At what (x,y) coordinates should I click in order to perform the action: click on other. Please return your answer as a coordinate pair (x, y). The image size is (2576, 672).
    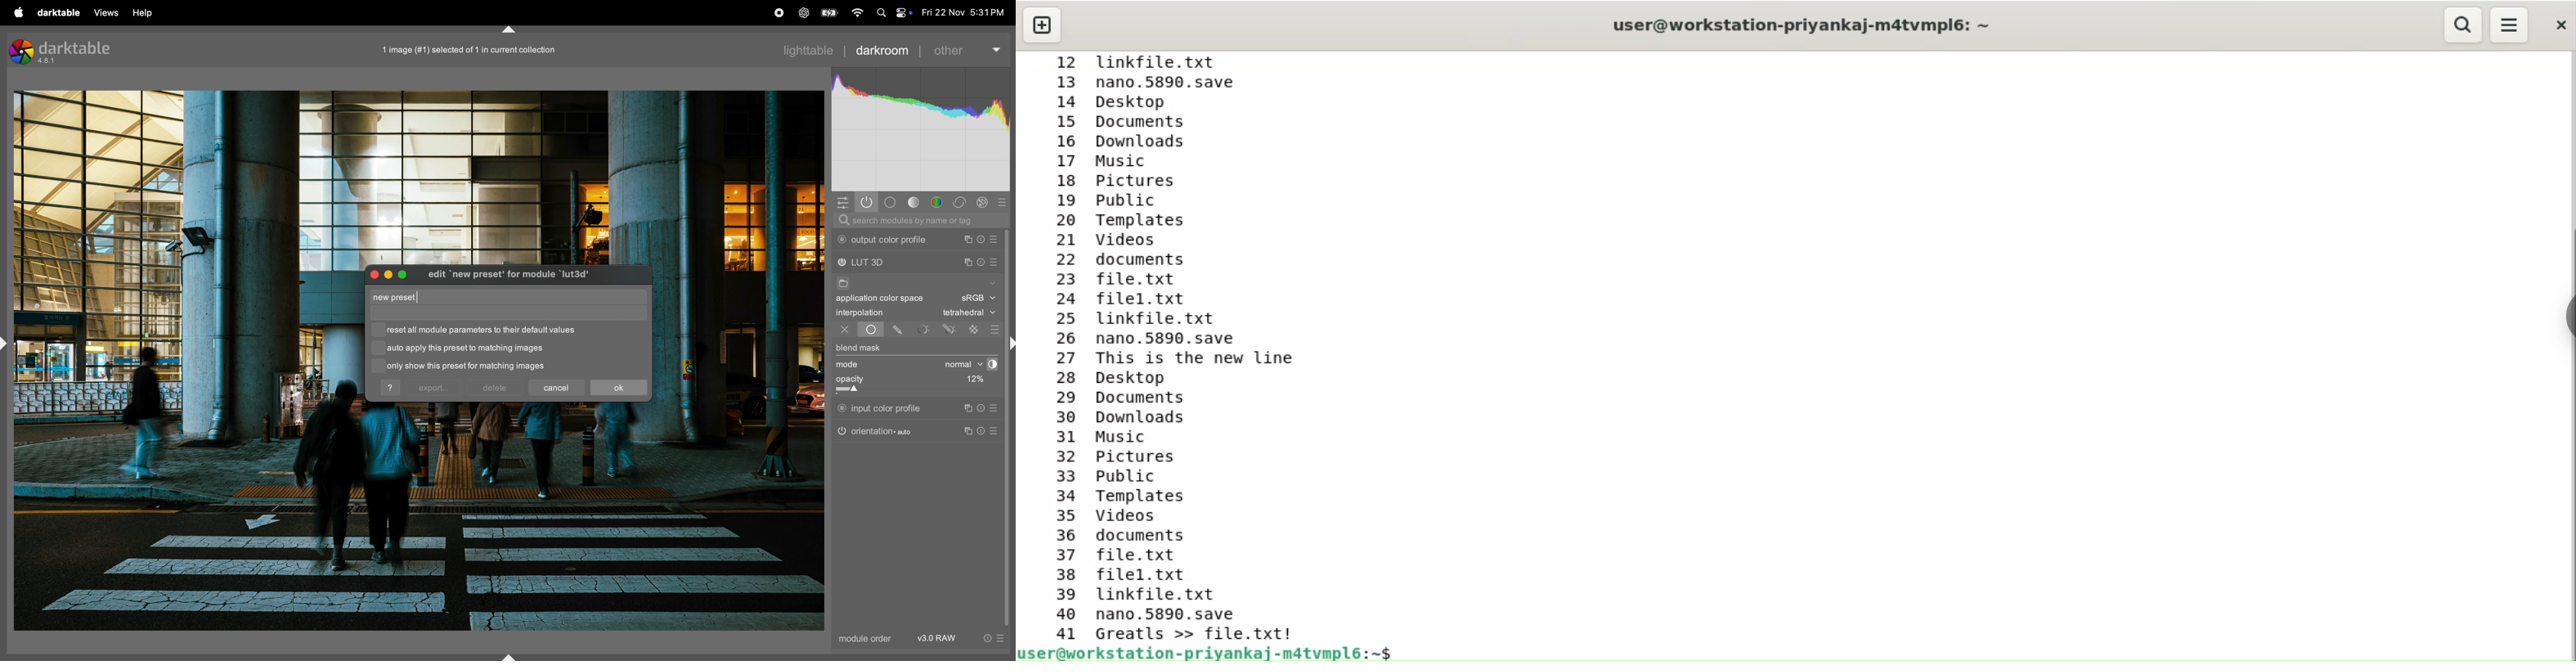
    Looking at the image, I should click on (967, 47).